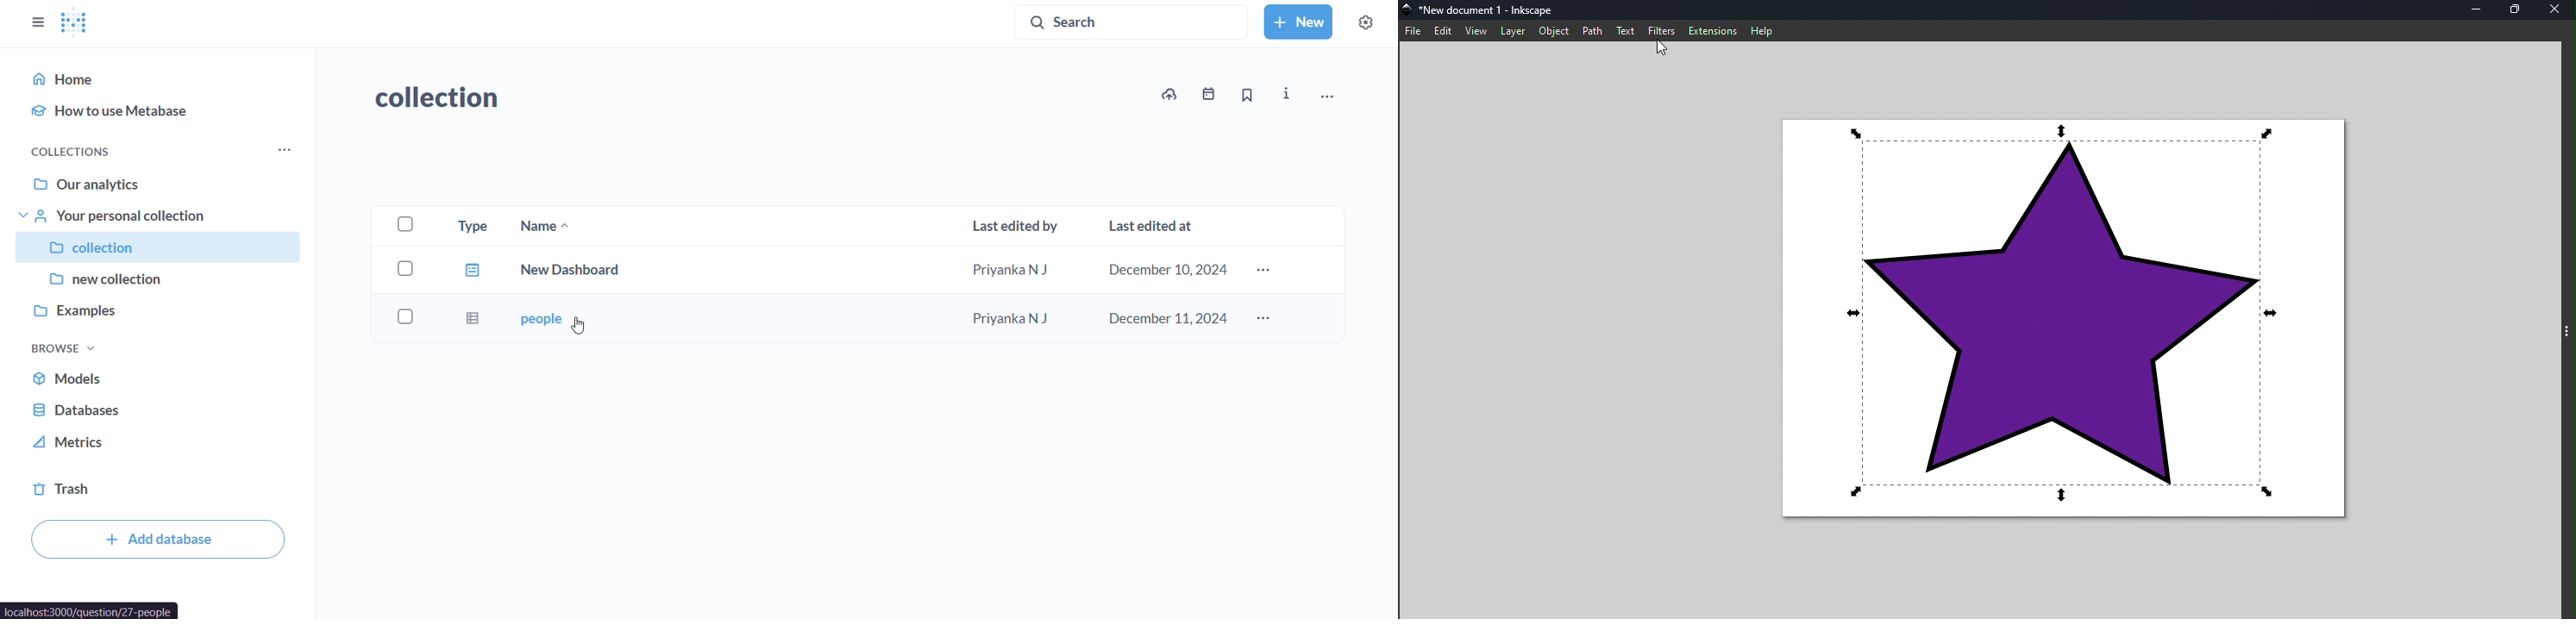 The width and height of the screenshot is (2576, 644). I want to click on checkboxes, so click(402, 275).